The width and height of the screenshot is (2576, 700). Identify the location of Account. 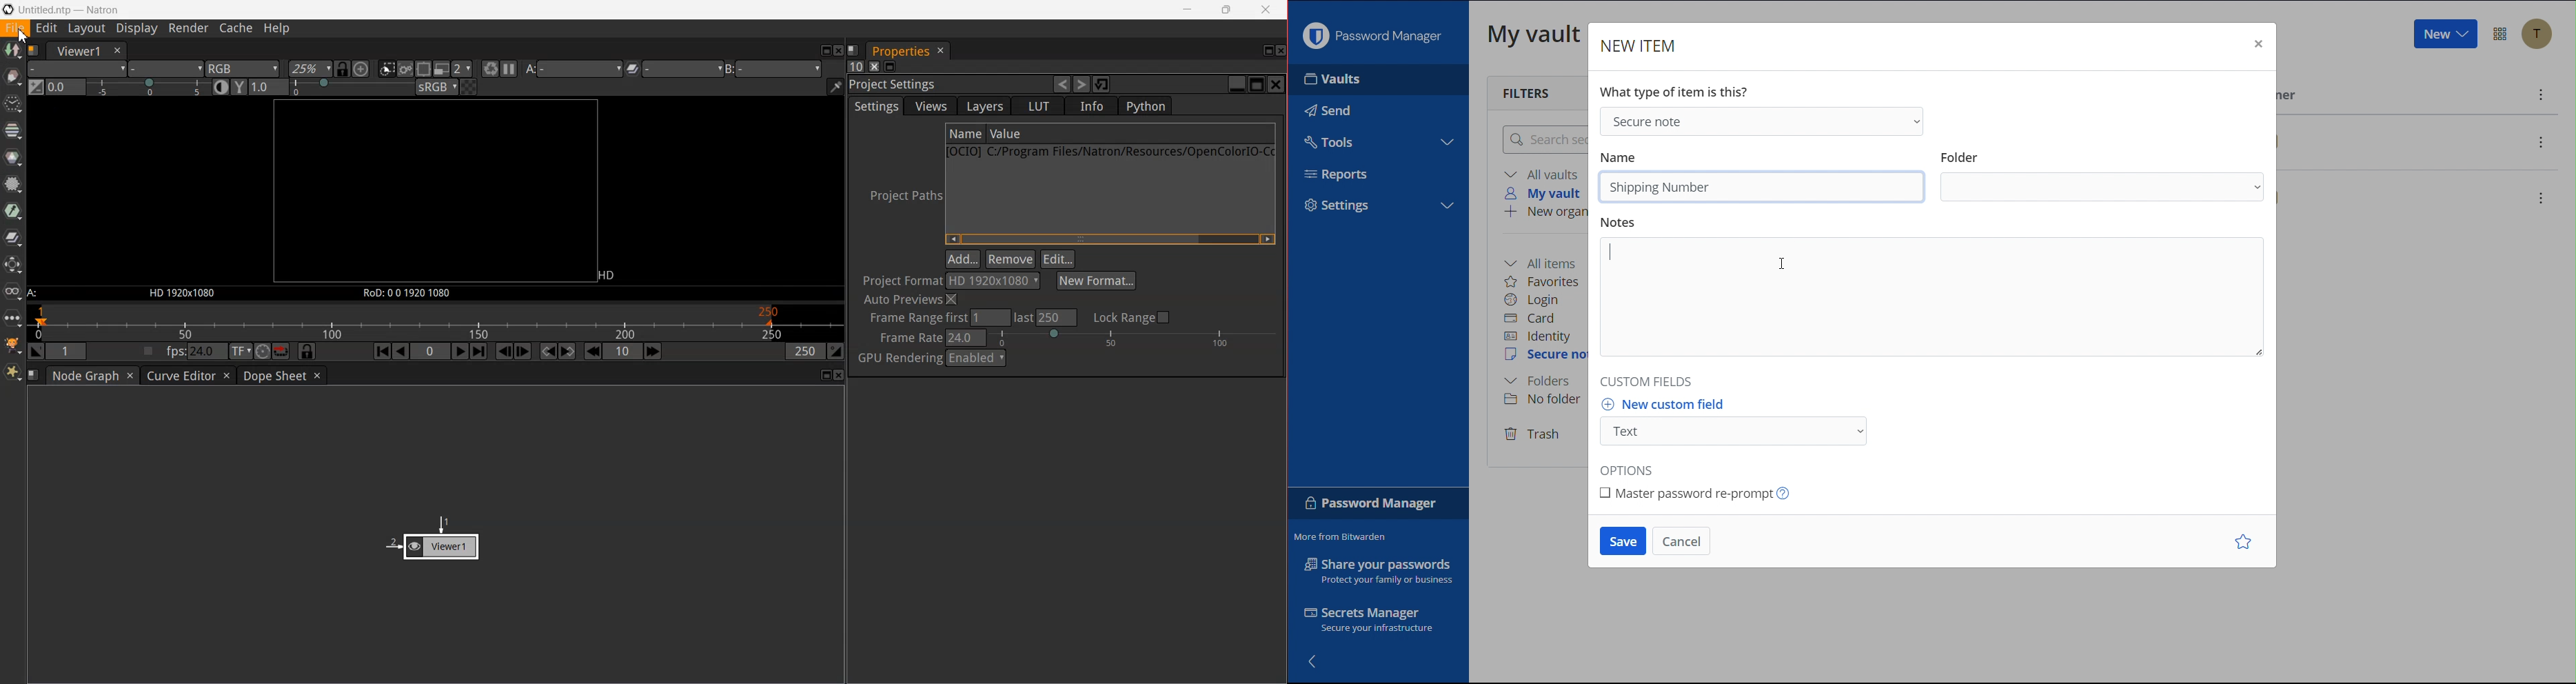
(2539, 34).